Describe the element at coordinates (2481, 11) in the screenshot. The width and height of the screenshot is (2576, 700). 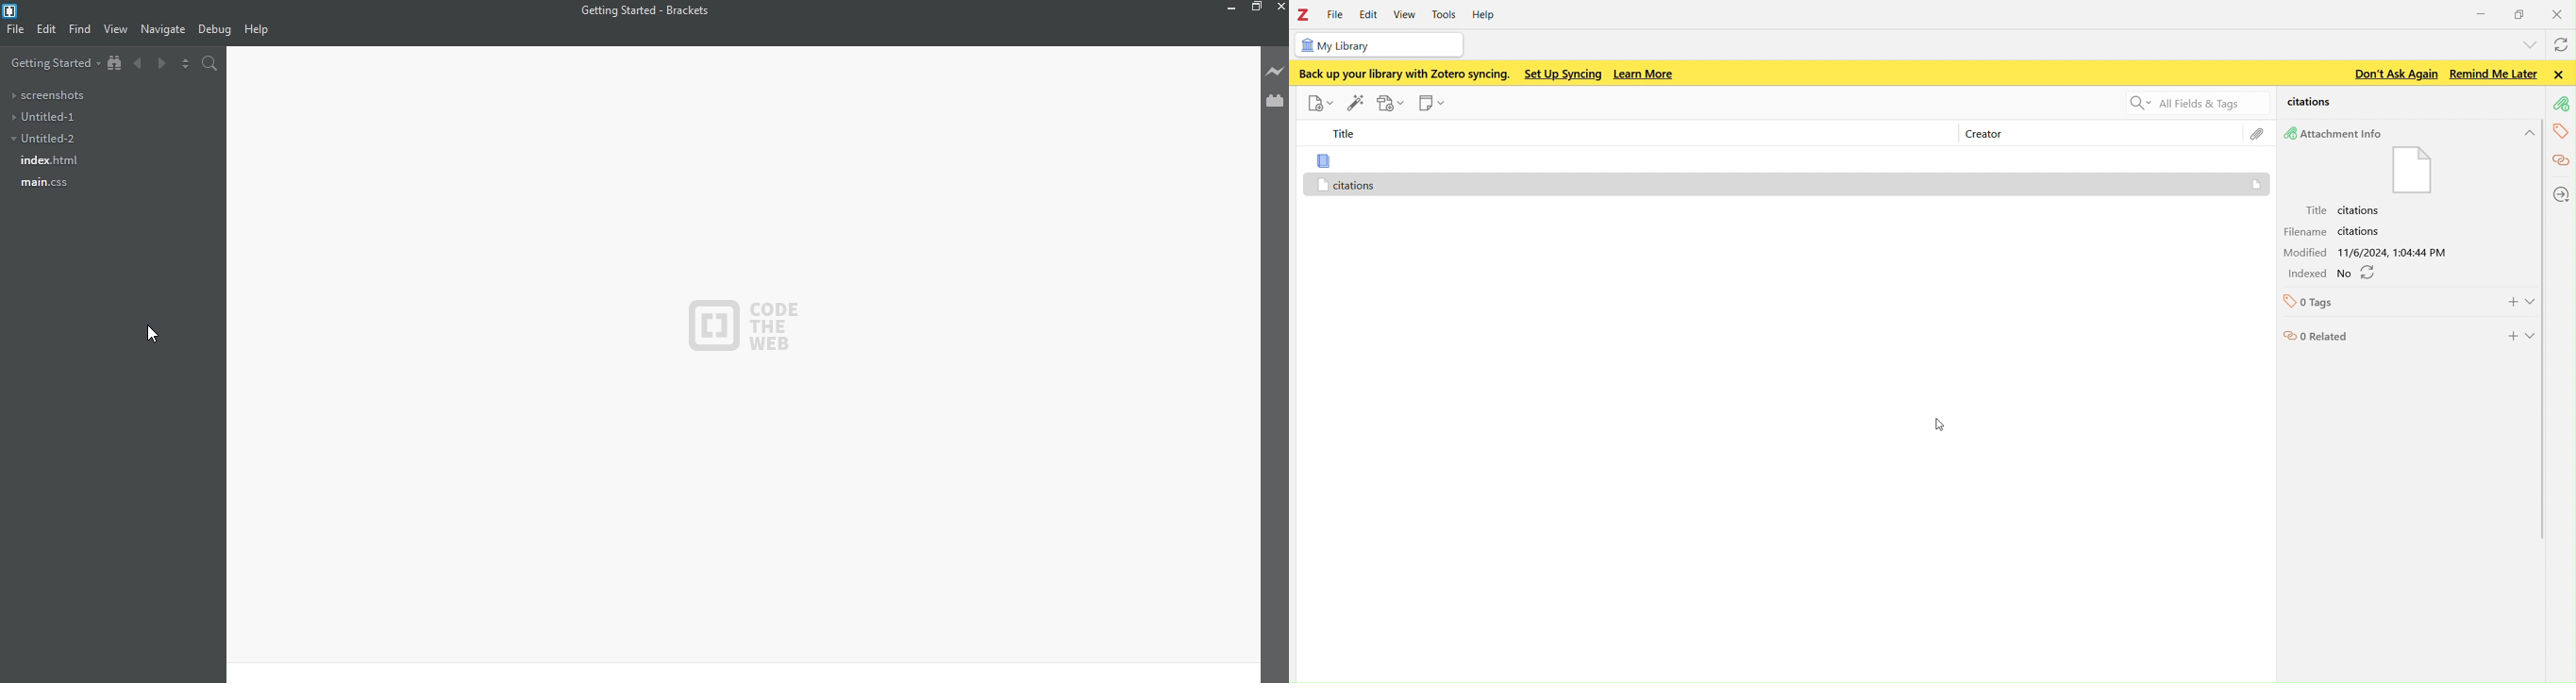
I see `minimize` at that location.